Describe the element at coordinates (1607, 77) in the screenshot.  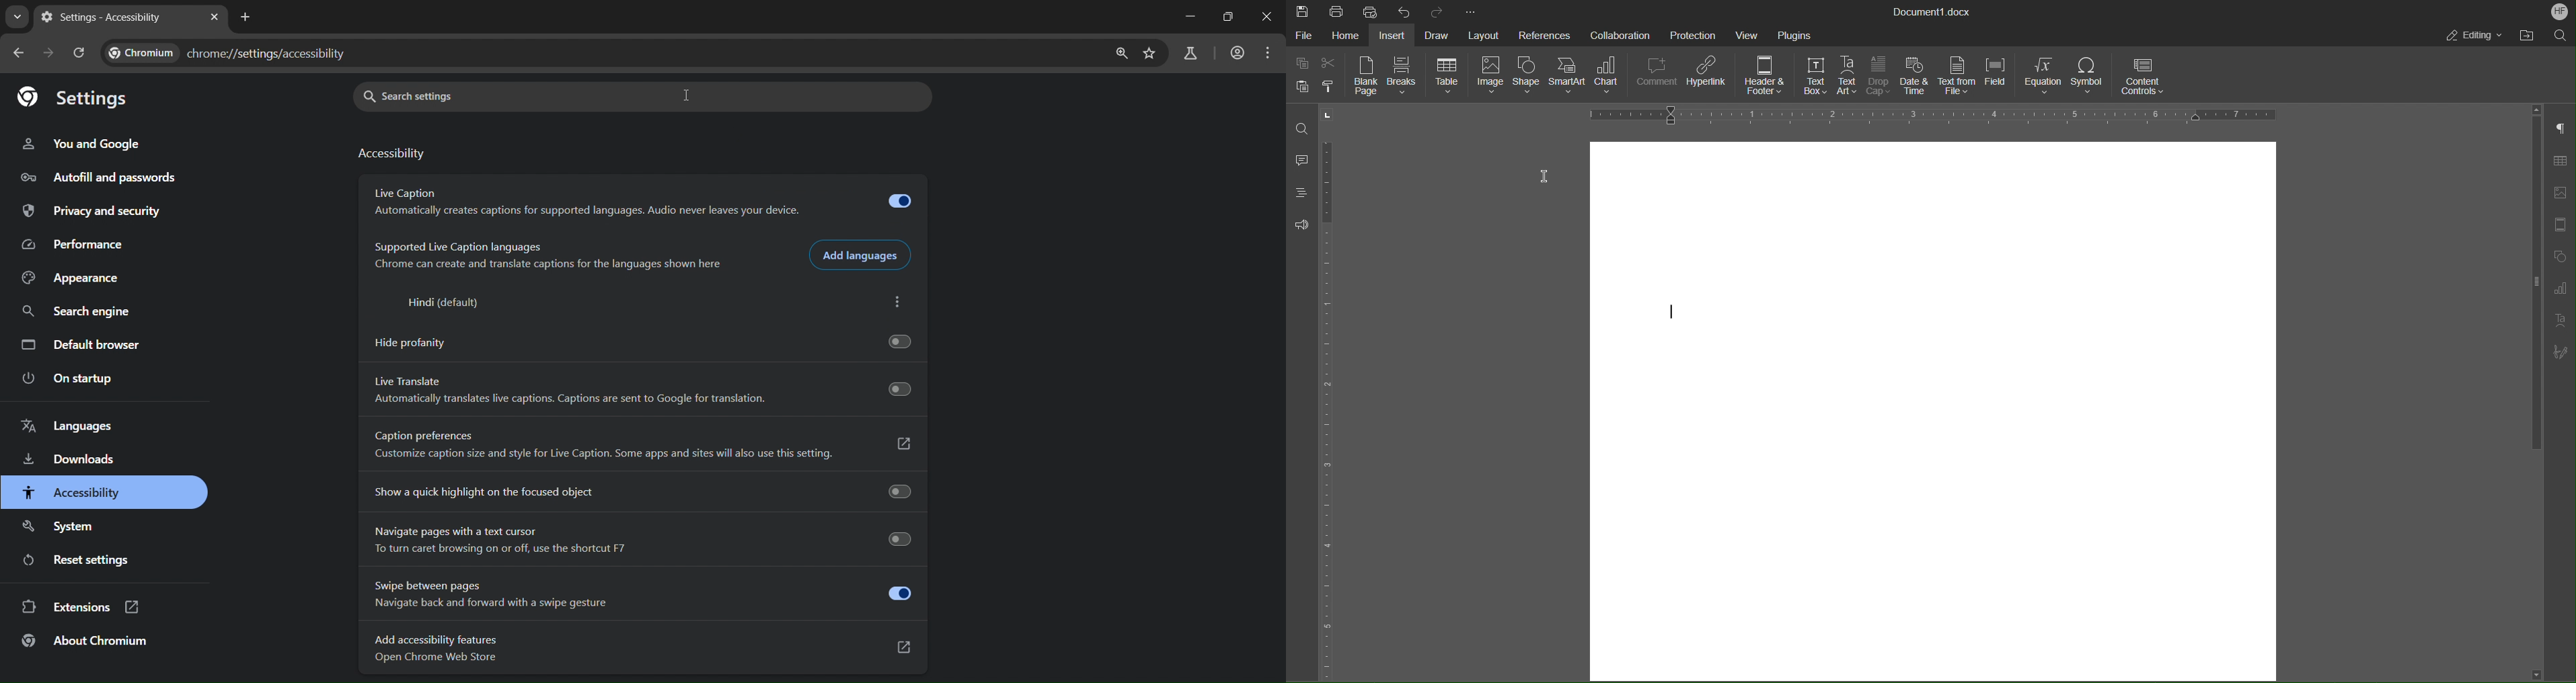
I see `Chart` at that location.